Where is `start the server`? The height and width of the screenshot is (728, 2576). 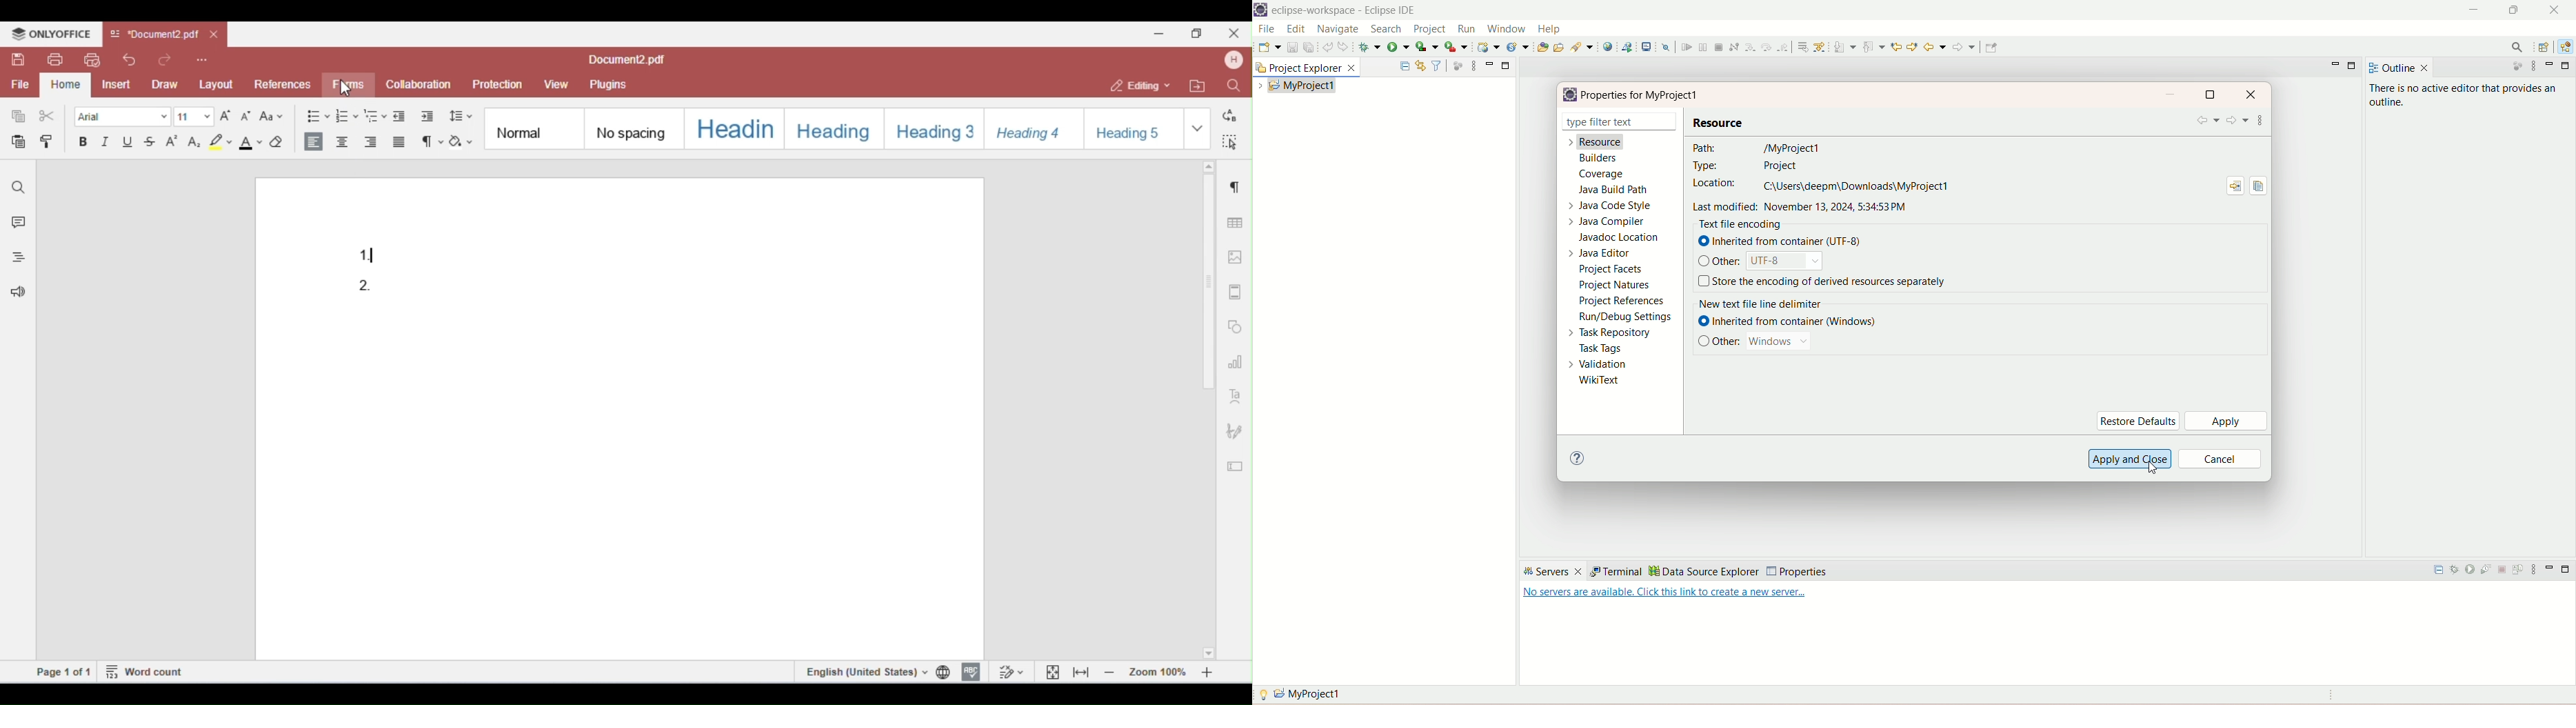 start the server is located at coordinates (2472, 572).